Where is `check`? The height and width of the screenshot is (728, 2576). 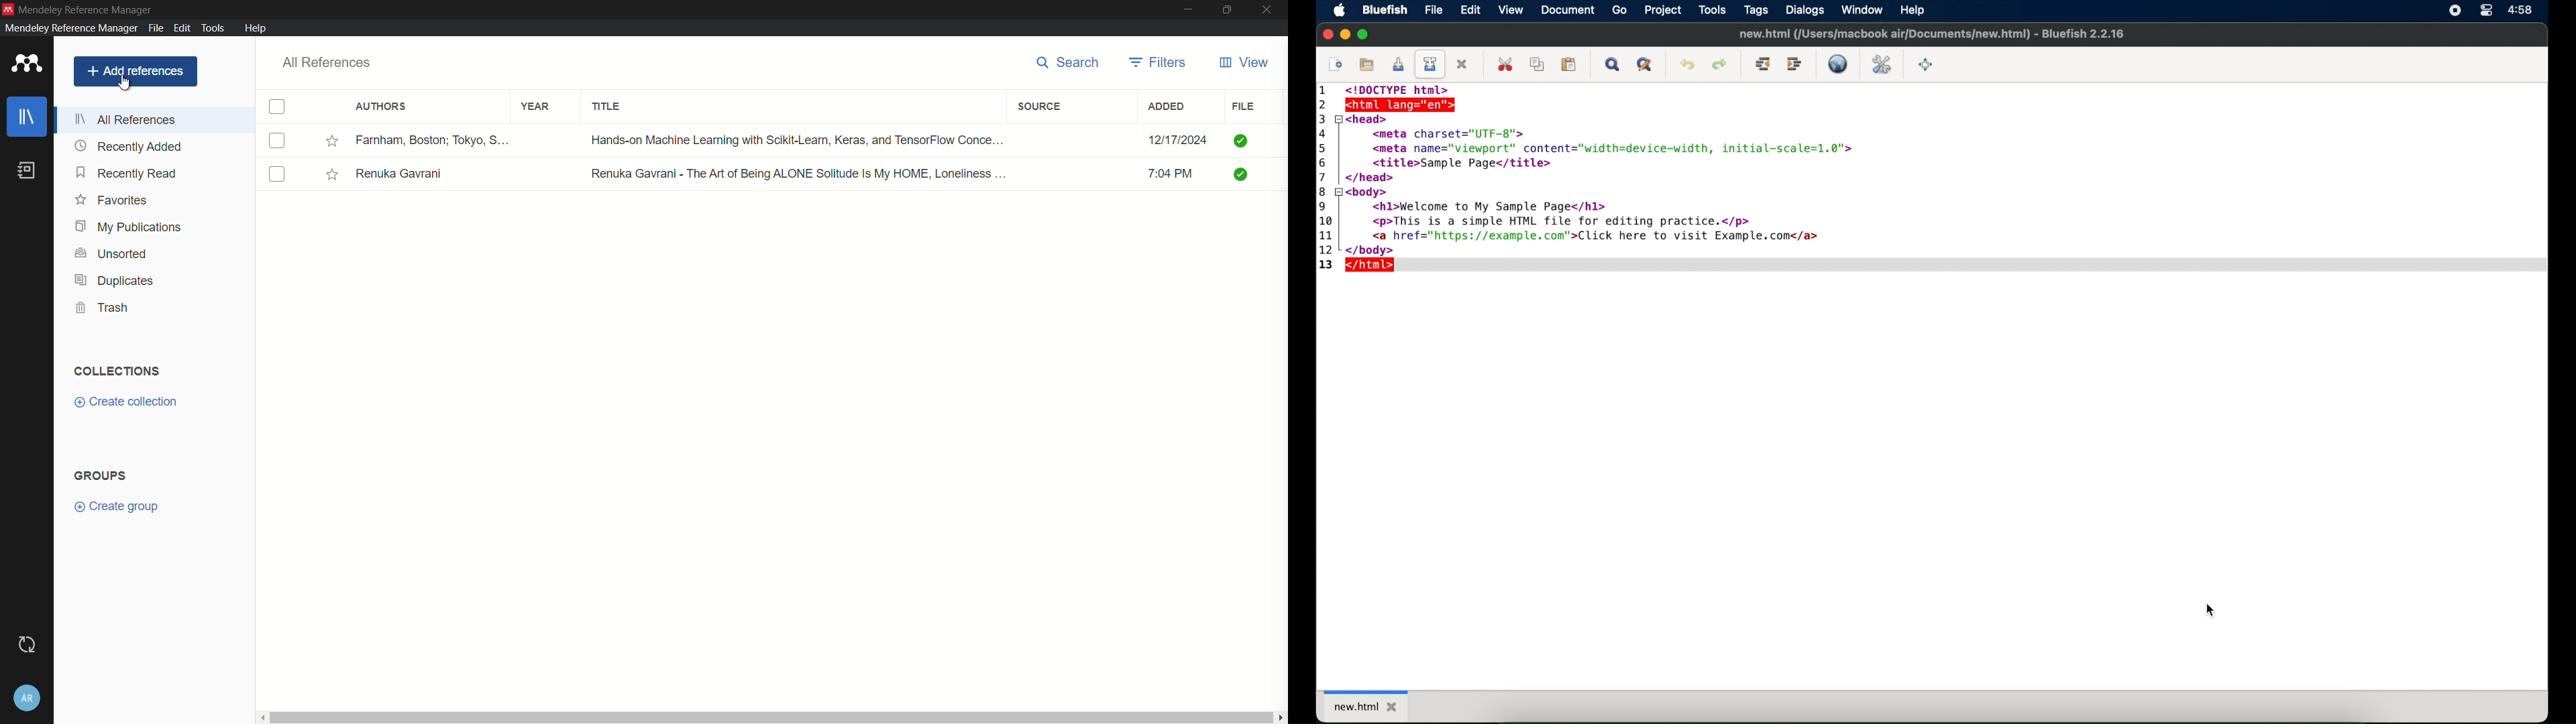 check is located at coordinates (1242, 139).